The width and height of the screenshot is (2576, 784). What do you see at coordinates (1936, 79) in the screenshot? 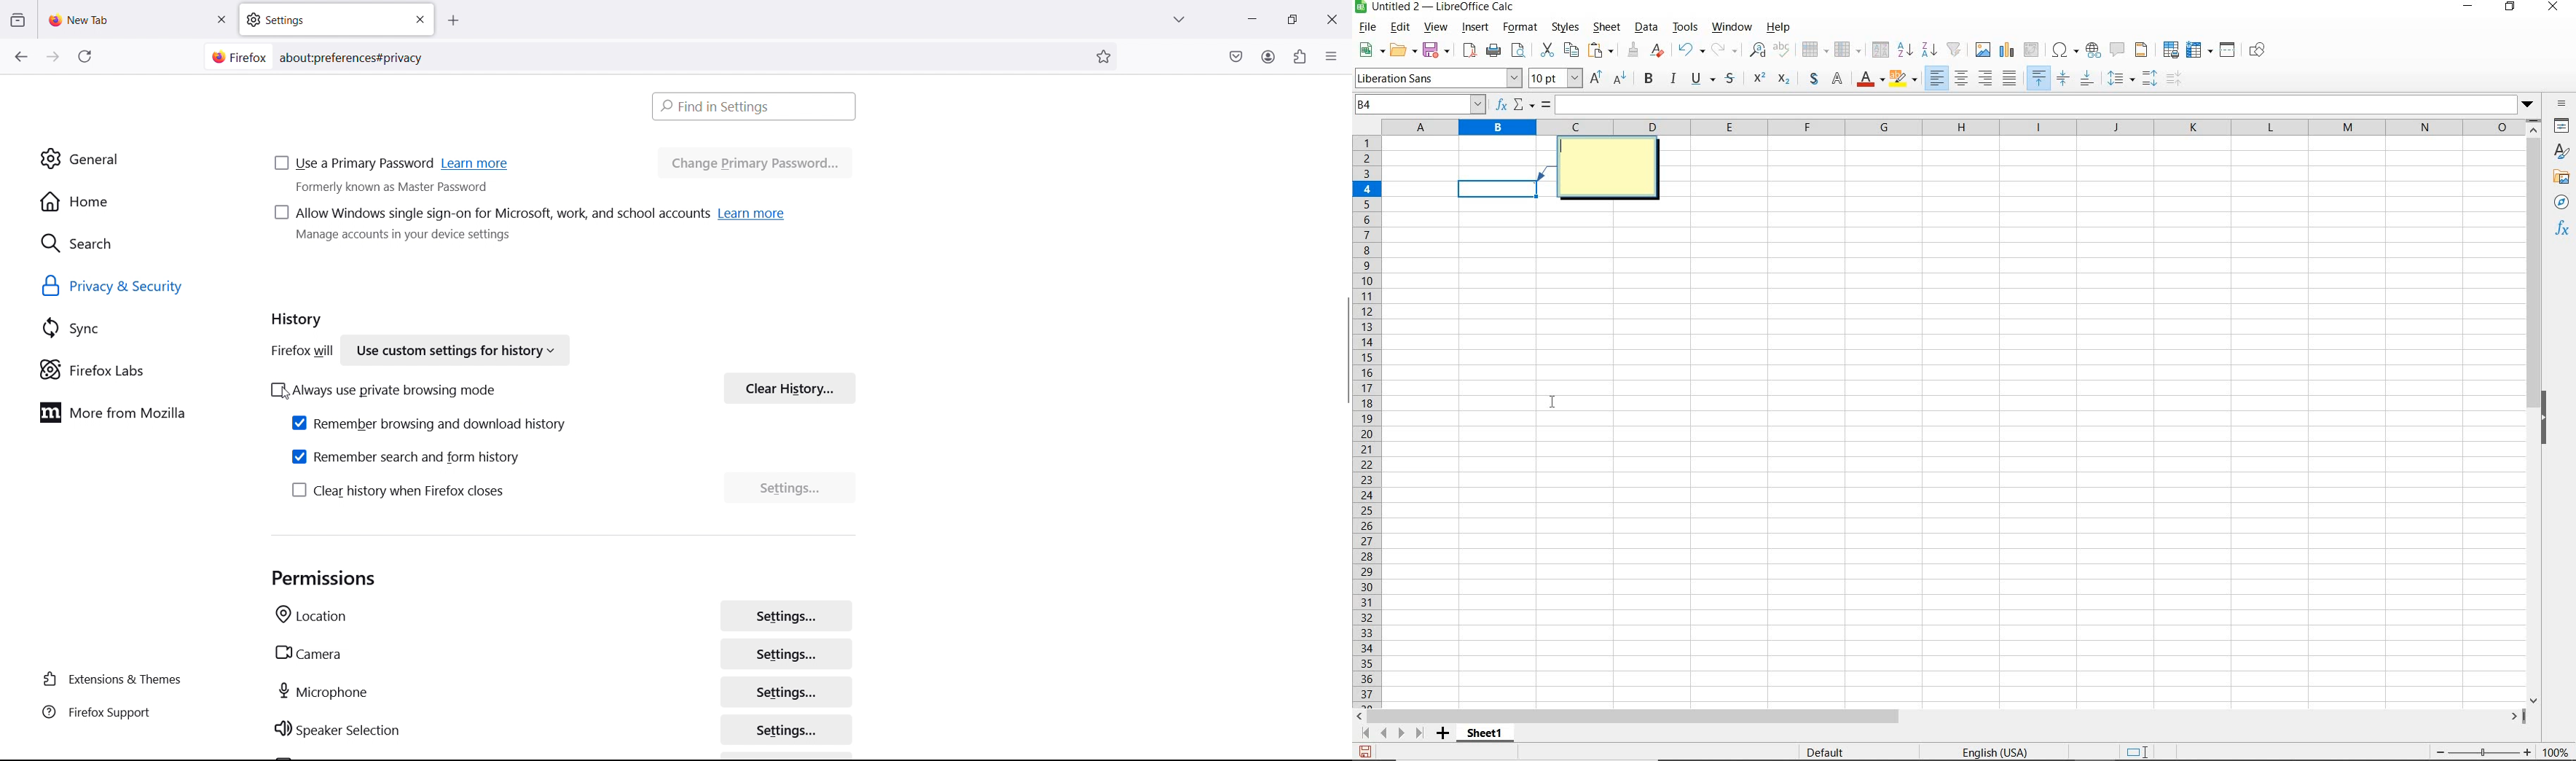
I see `Align left` at bounding box center [1936, 79].